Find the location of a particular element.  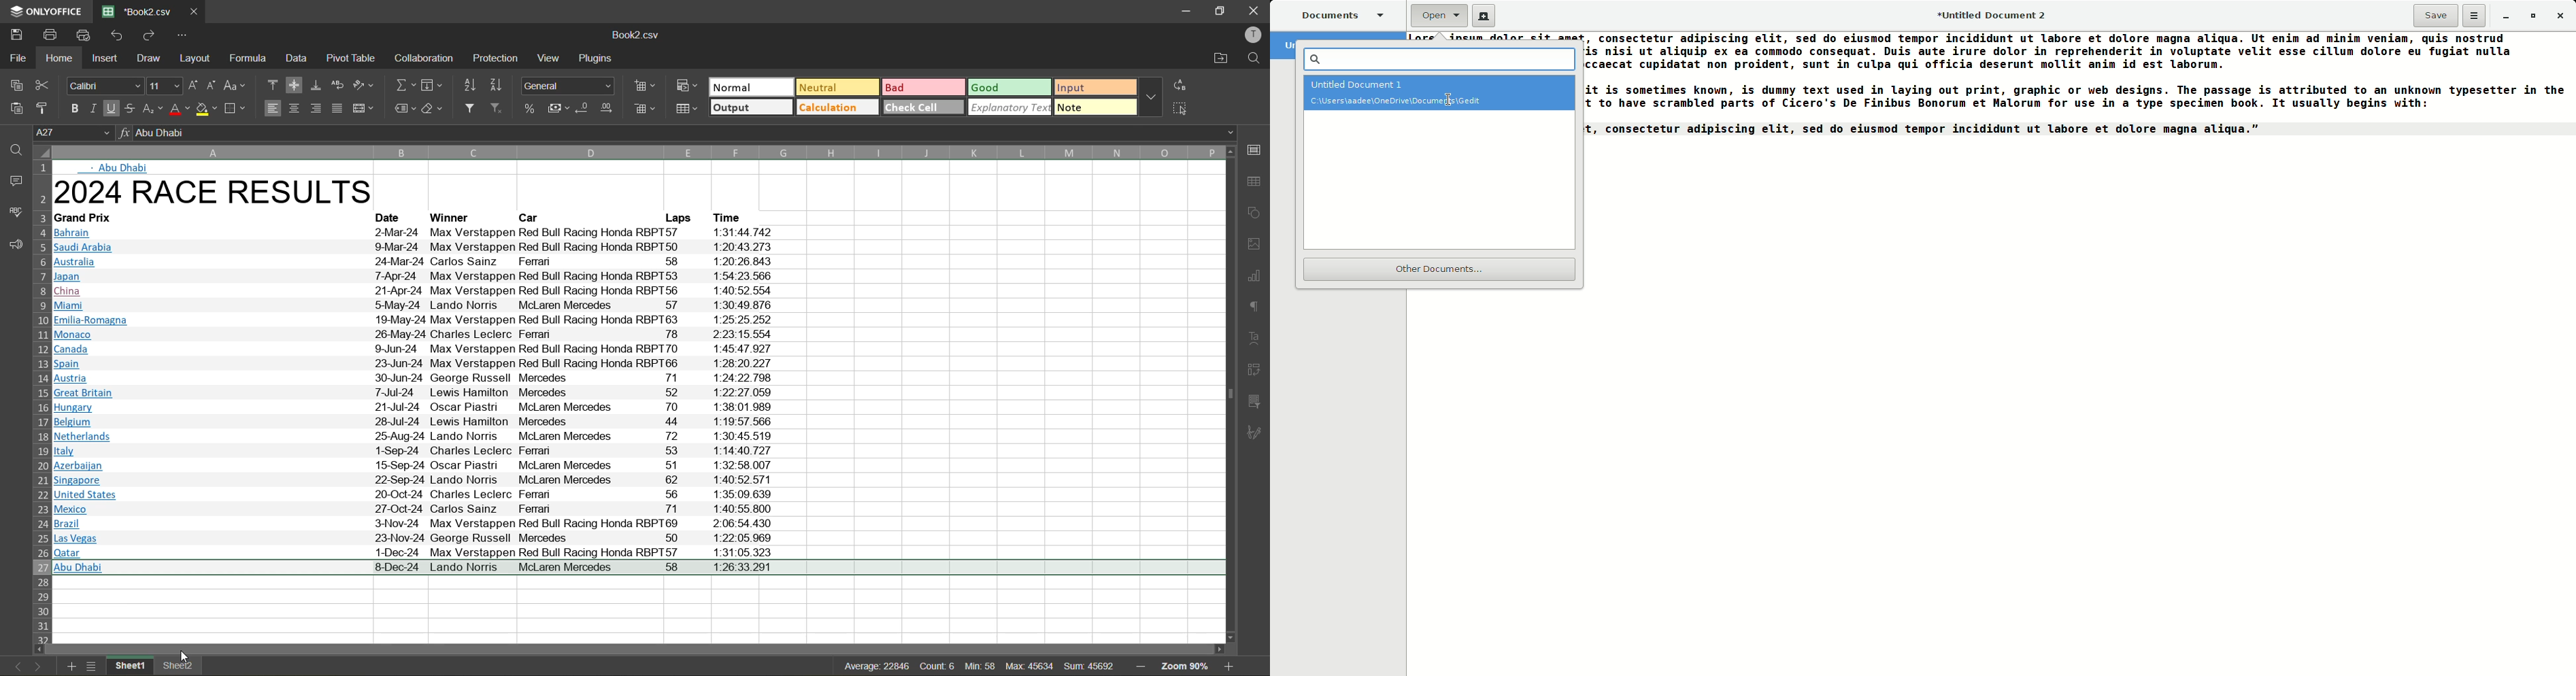

min is located at coordinates (979, 667).